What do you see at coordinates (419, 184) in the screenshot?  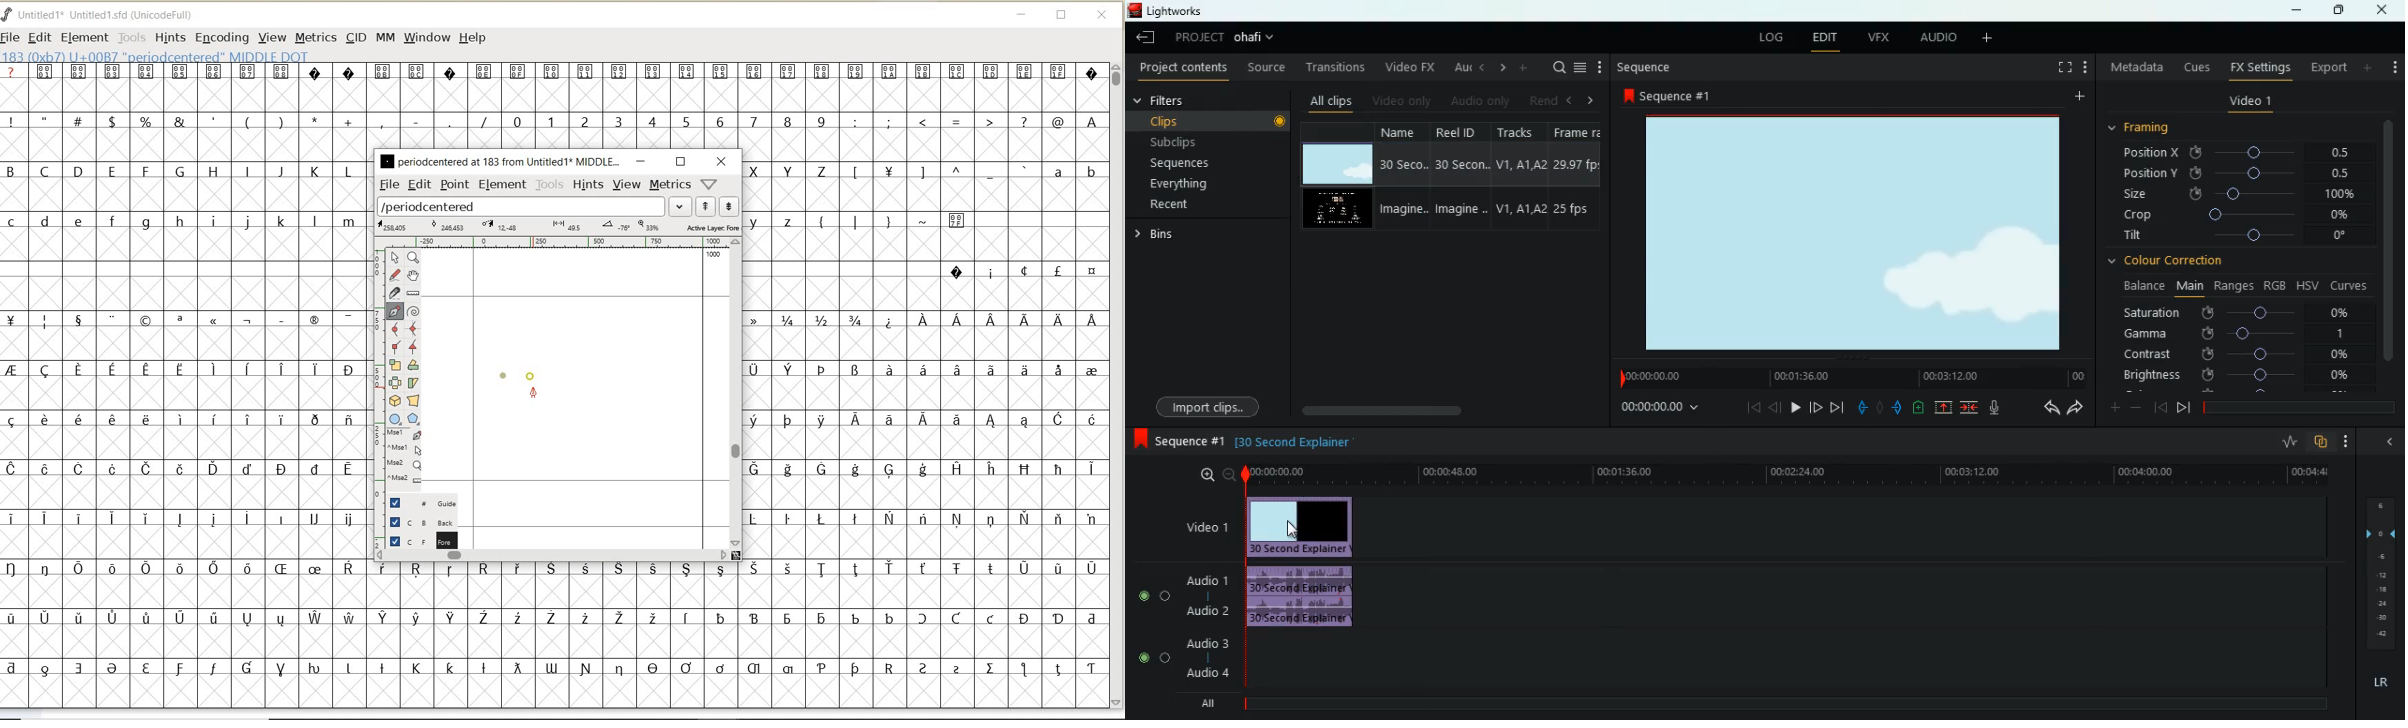 I see `edit` at bounding box center [419, 184].